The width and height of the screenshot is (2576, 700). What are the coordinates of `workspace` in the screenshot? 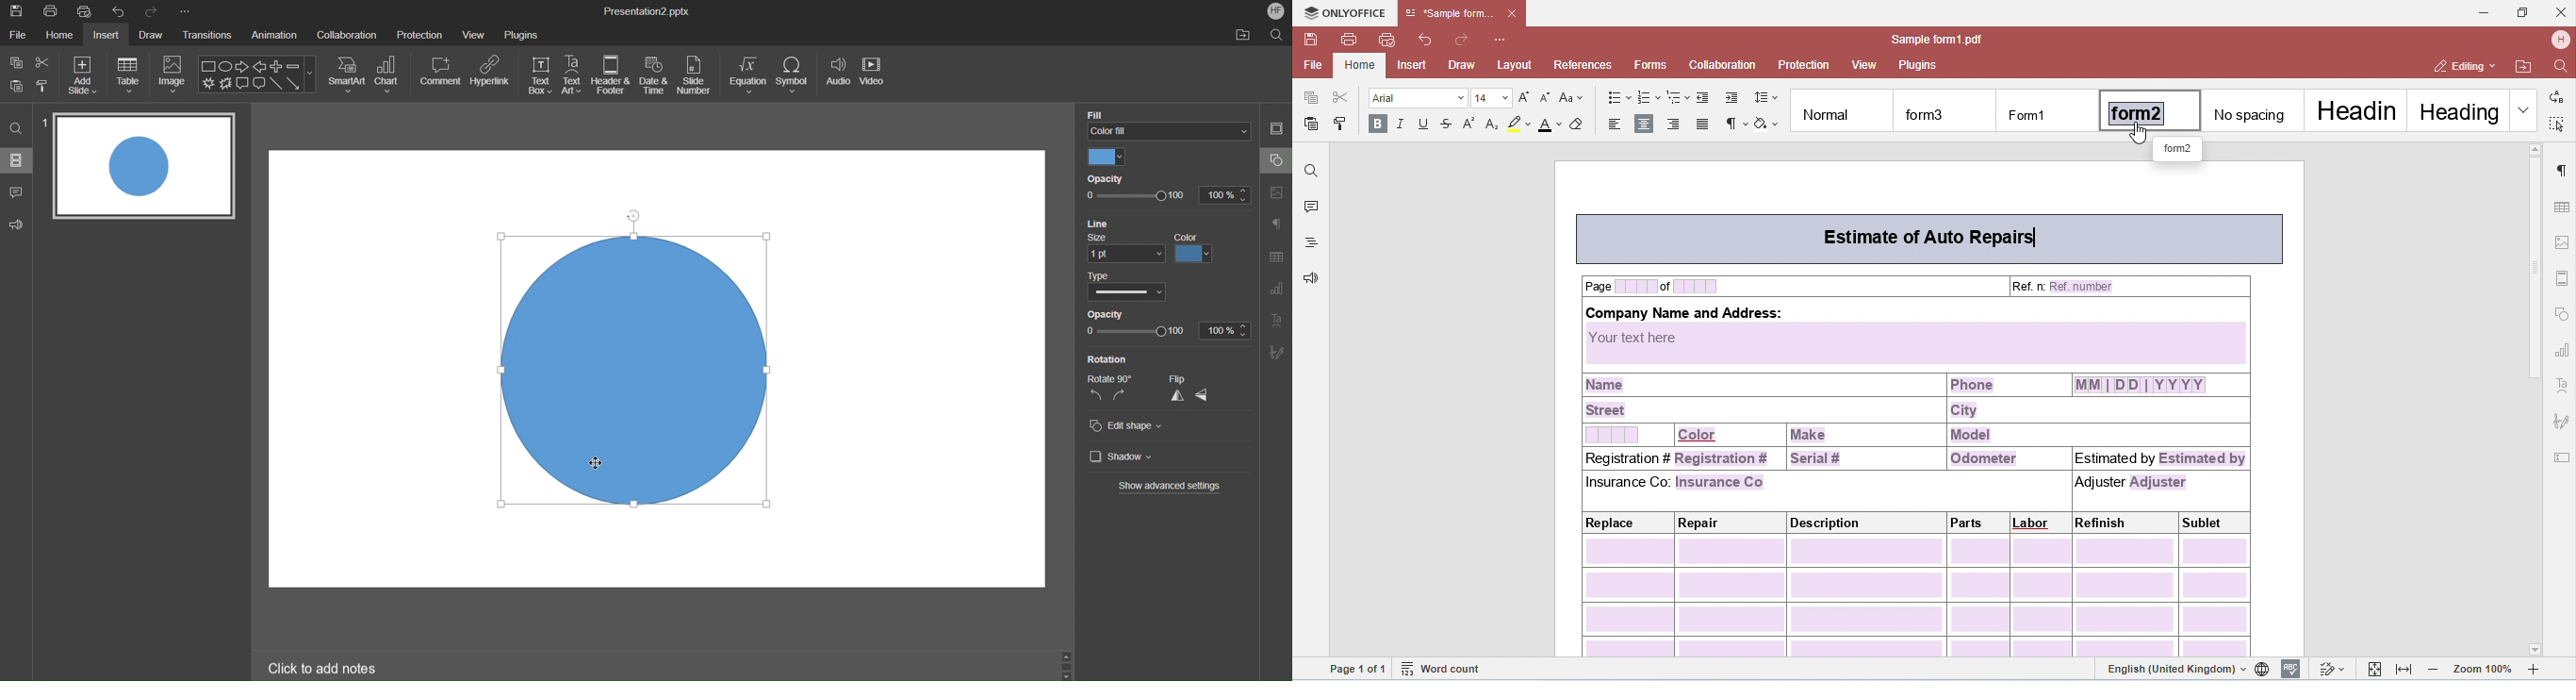 It's located at (926, 342).